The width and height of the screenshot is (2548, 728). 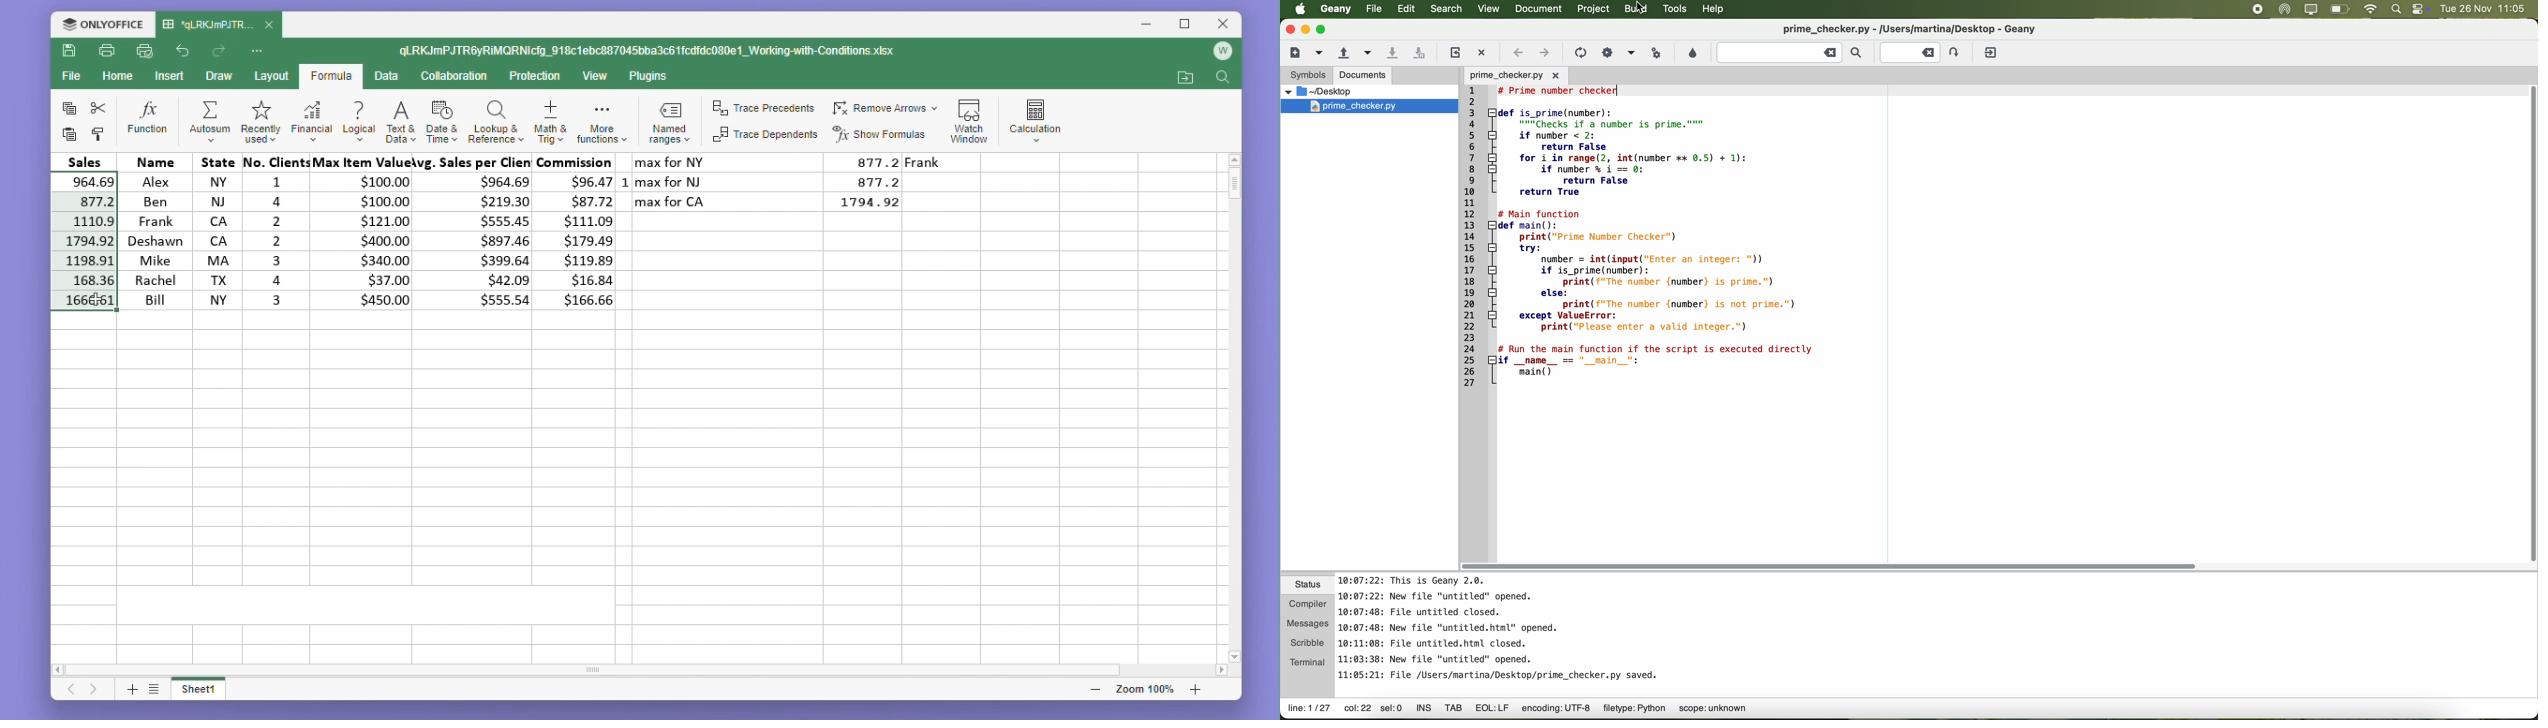 I want to click on no. clients, so click(x=275, y=229).